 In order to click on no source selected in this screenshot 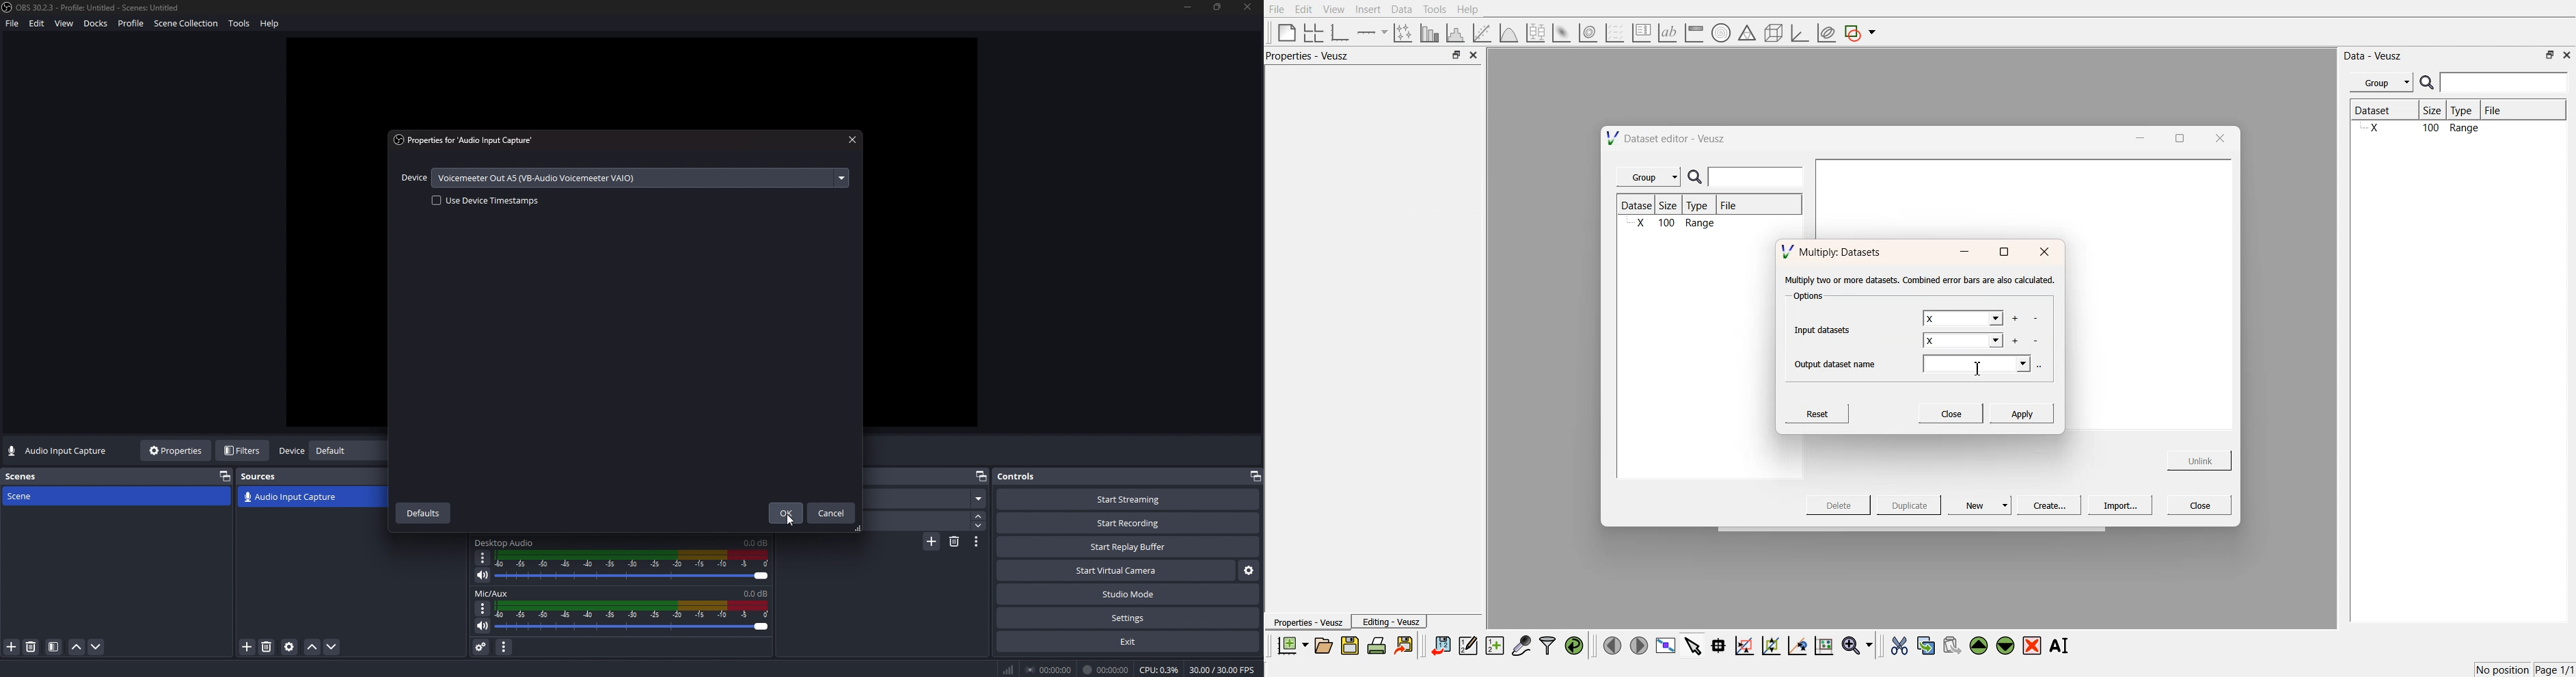, I will do `click(59, 451)`.